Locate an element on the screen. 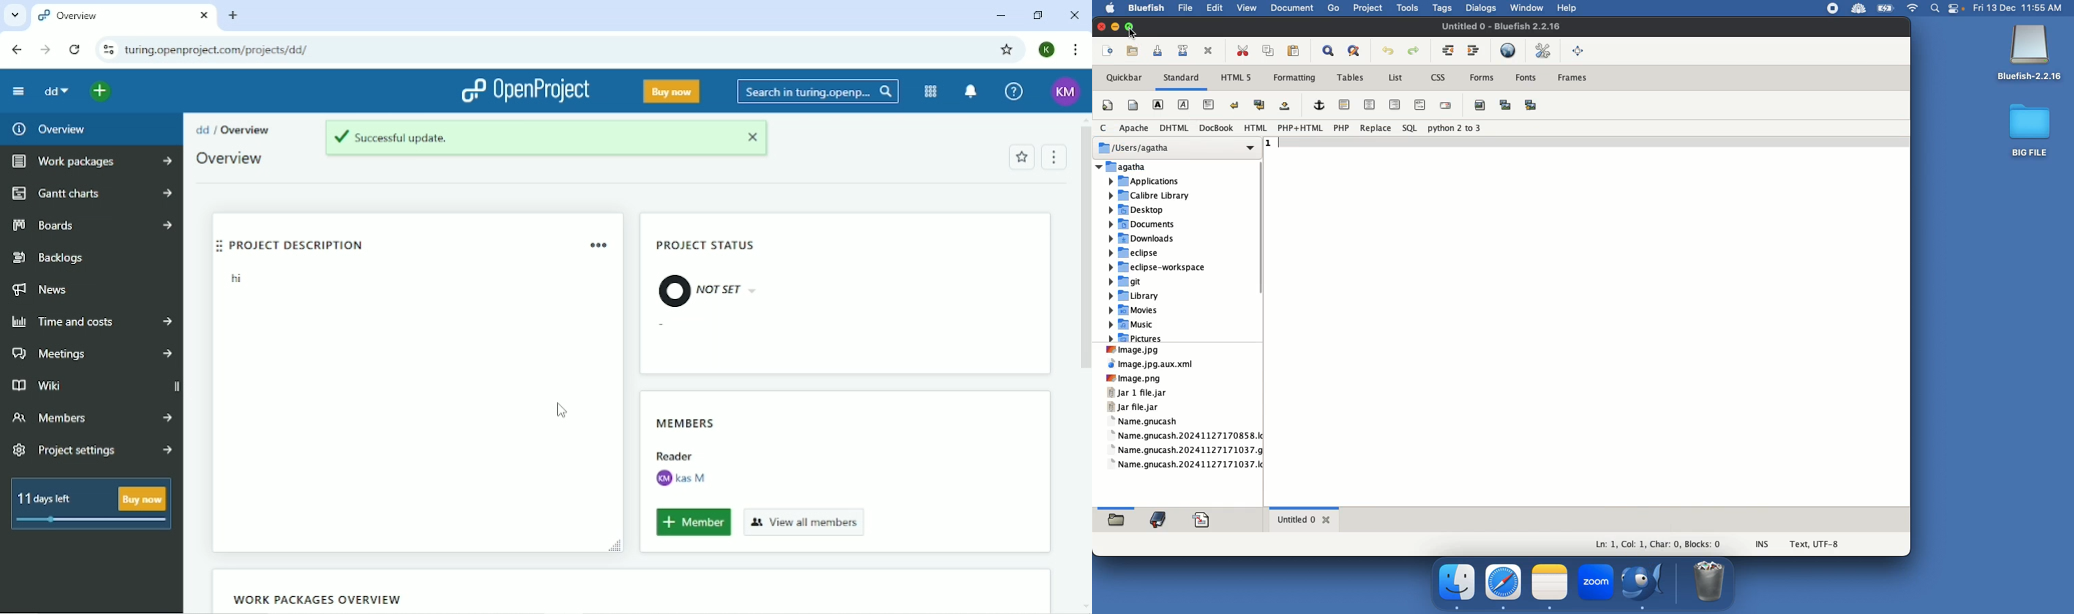  Insert thumbnail is located at coordinates (1505, 104).